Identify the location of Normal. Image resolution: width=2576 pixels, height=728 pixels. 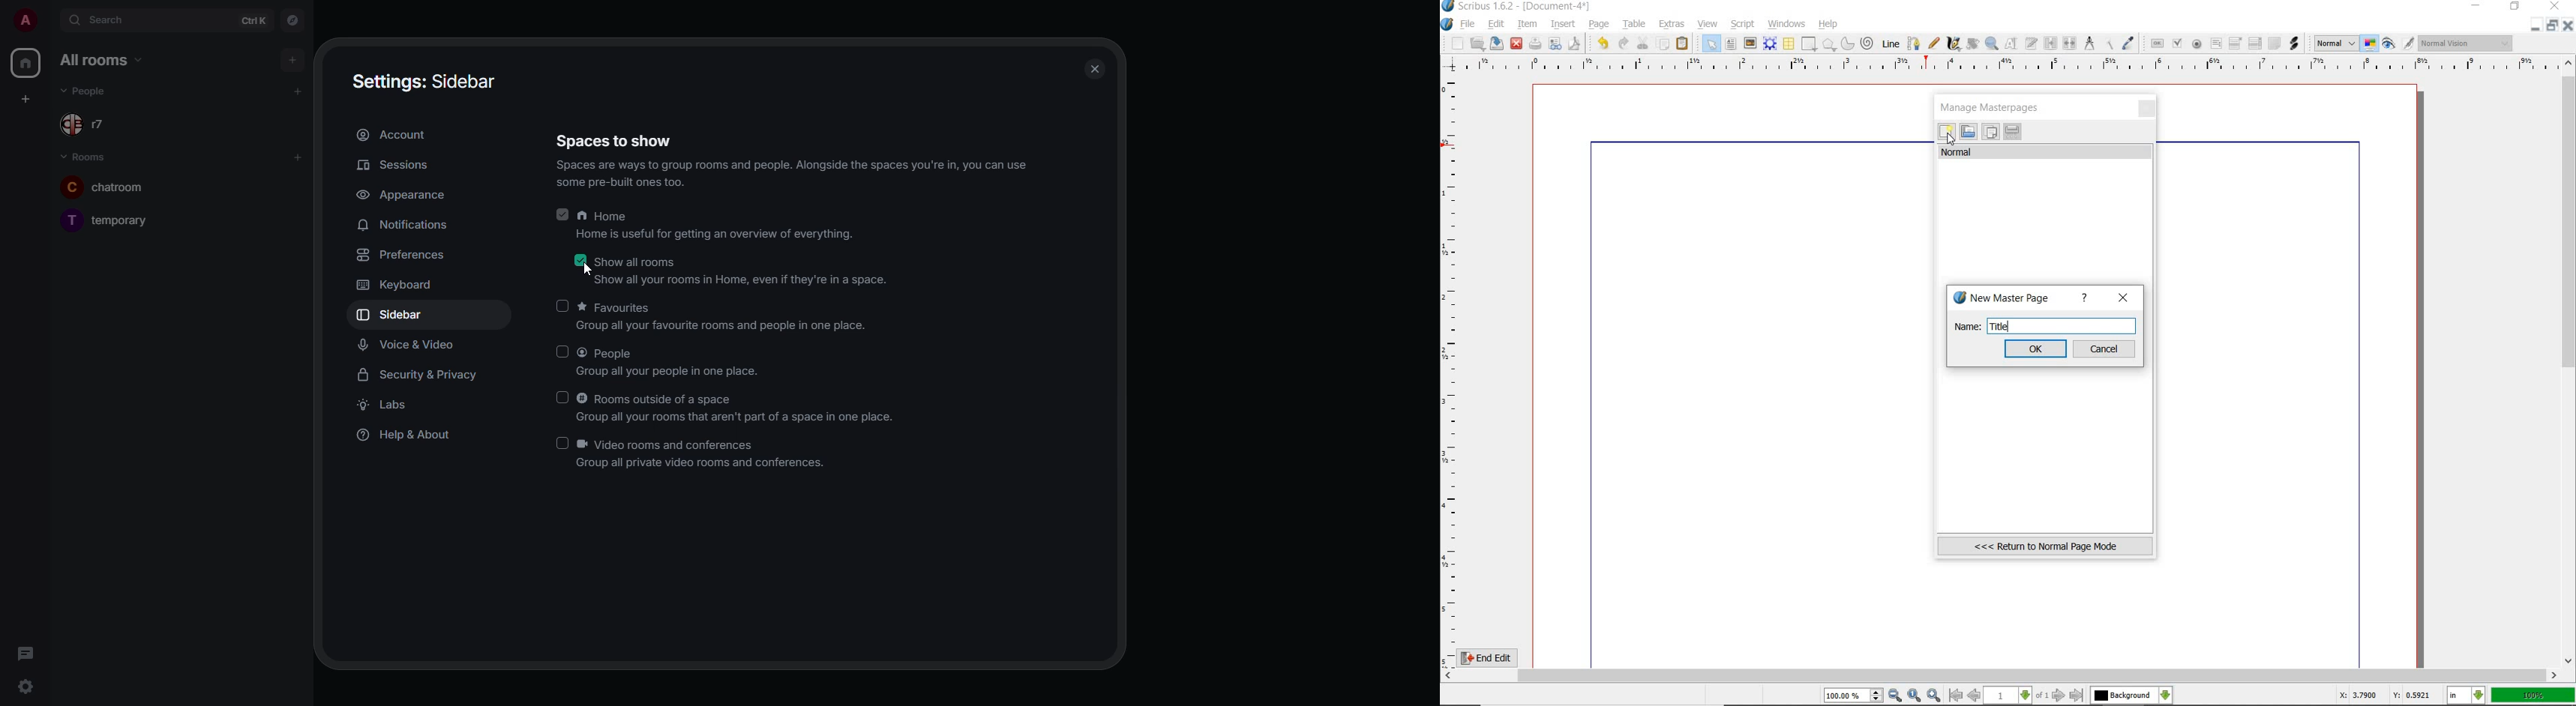
(2335, 43).